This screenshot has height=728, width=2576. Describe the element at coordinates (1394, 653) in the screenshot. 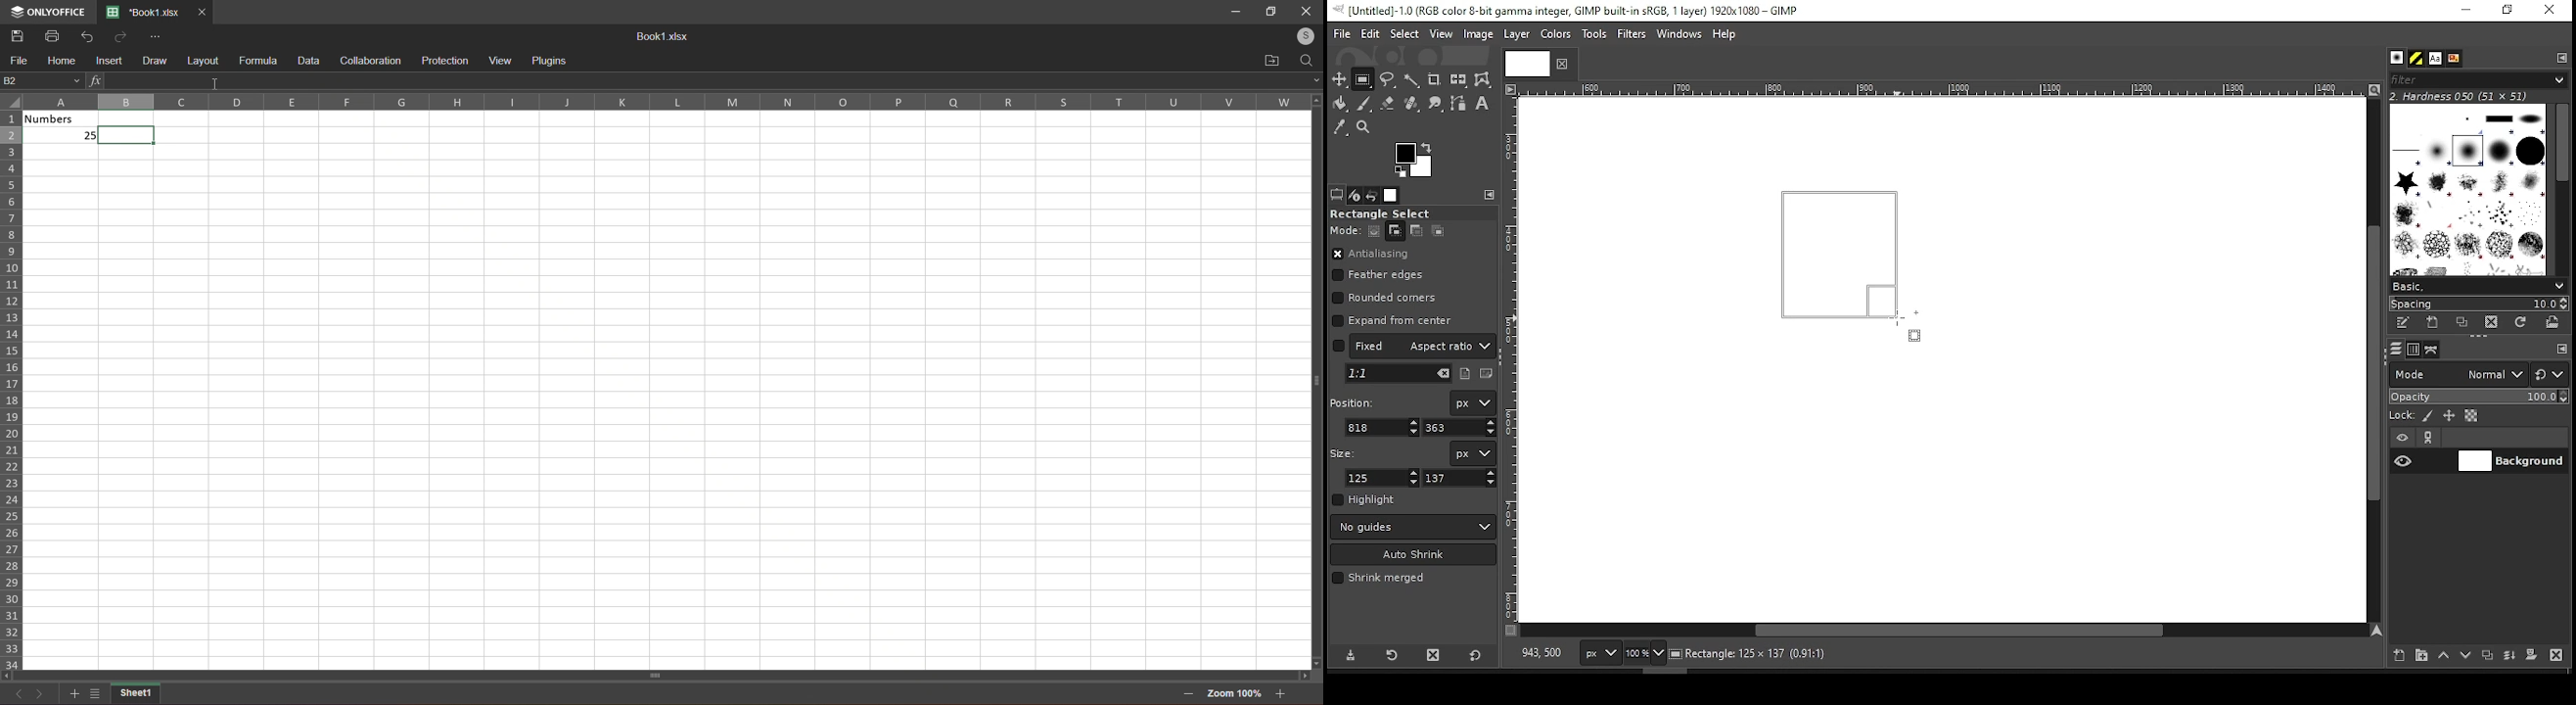

I see `restore tool preset` at that location.